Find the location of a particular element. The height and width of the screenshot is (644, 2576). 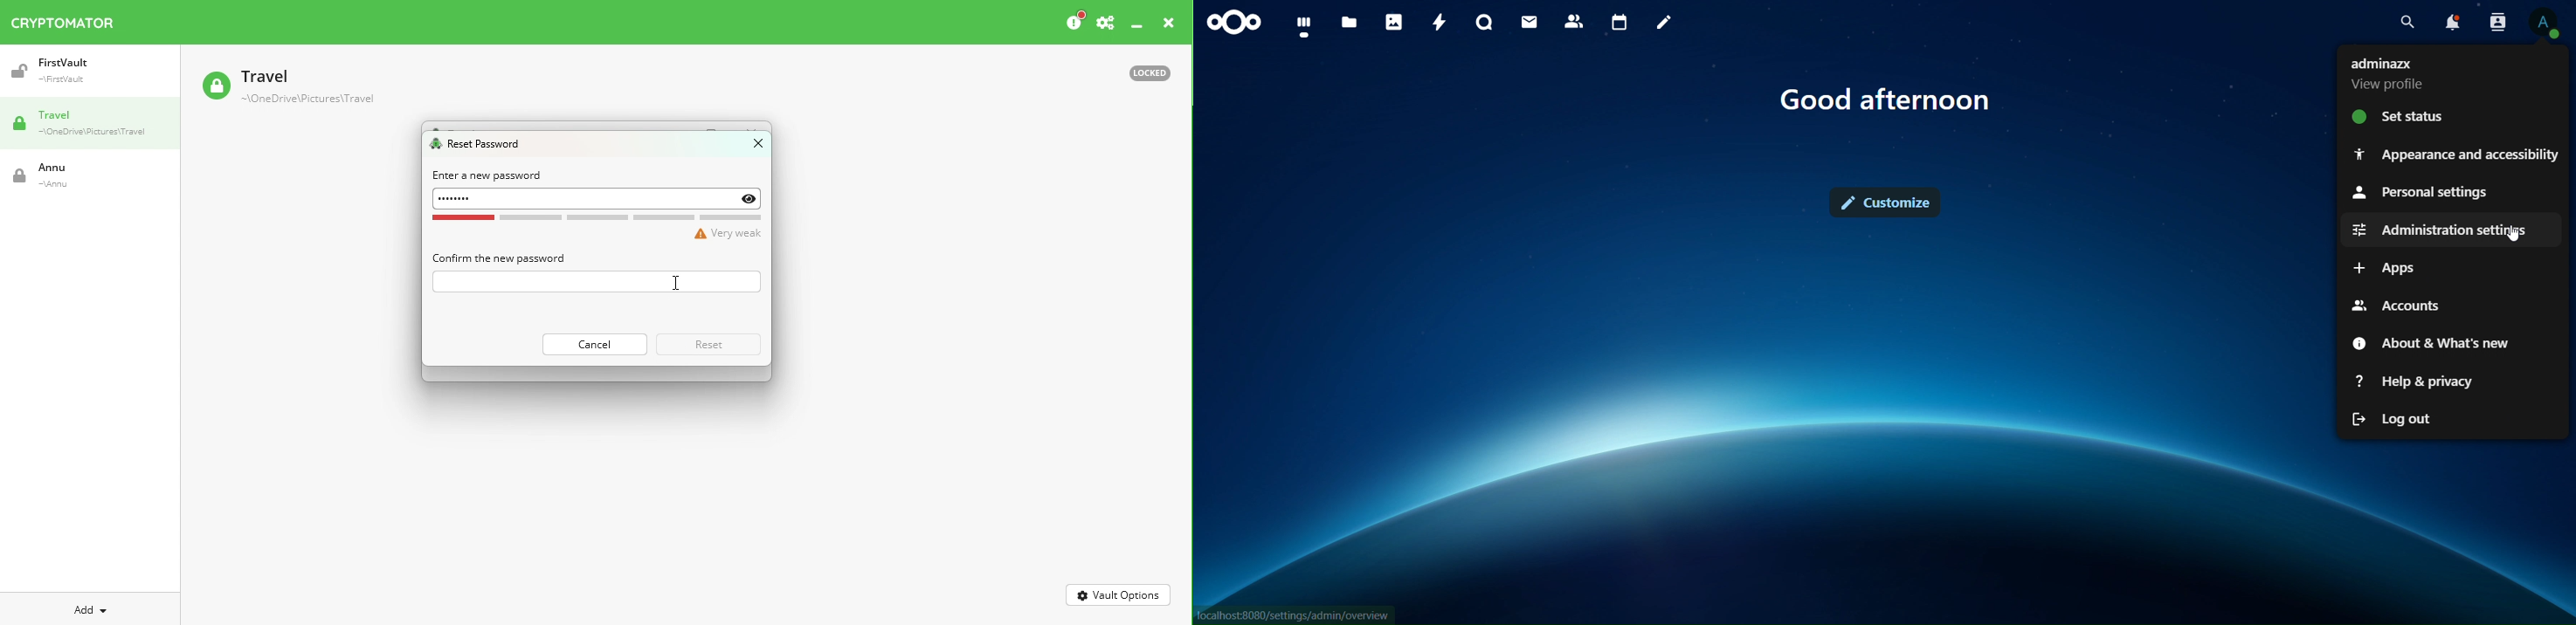

set status is located at coordinates (2406, 117).